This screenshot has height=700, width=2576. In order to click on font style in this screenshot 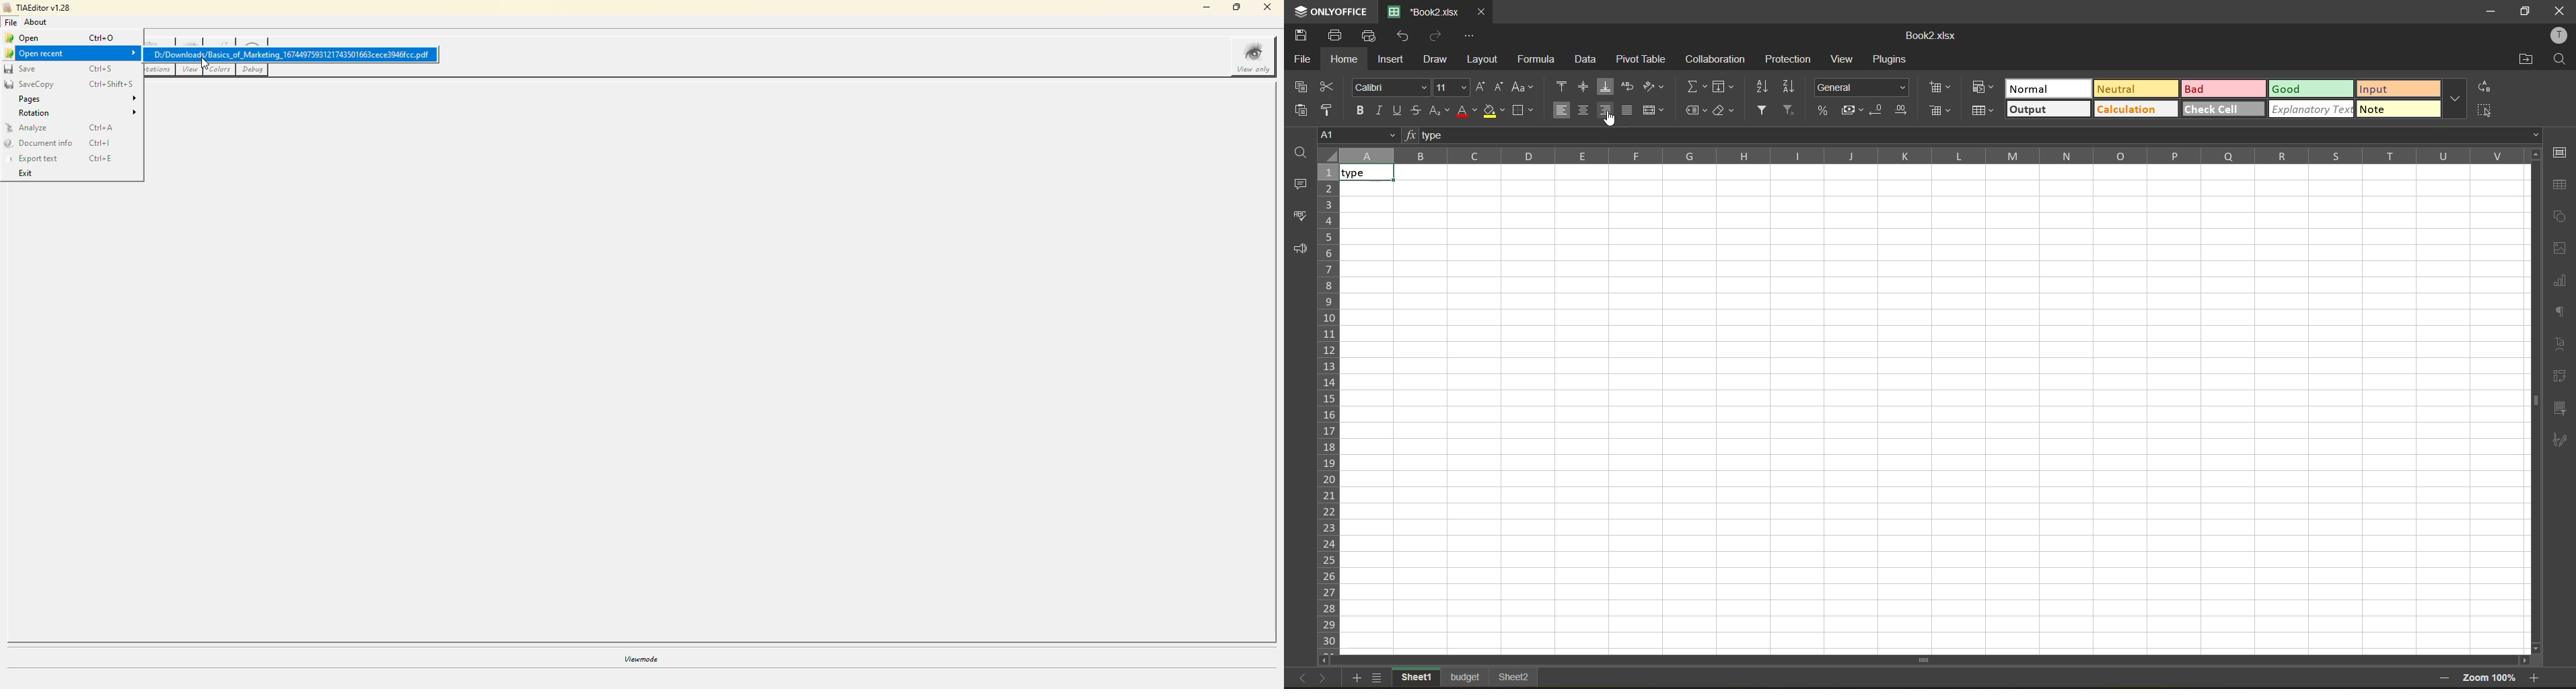, I will do `click(1390, 87)`.